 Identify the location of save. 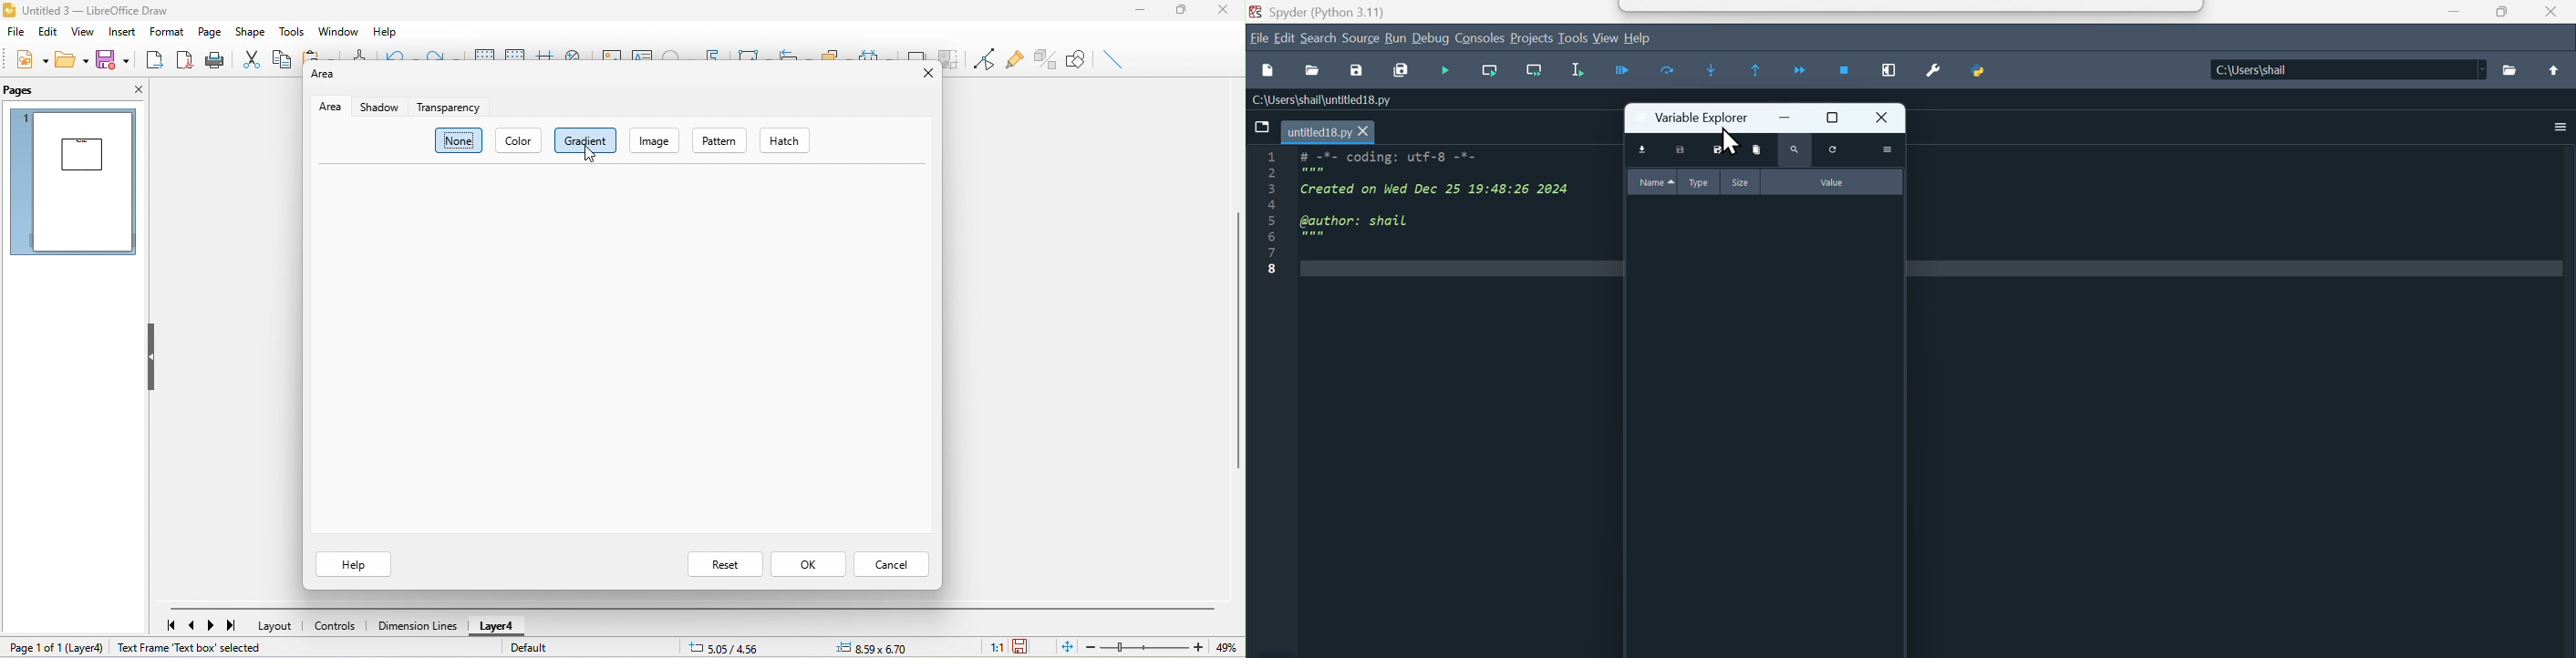
(1681, 151).